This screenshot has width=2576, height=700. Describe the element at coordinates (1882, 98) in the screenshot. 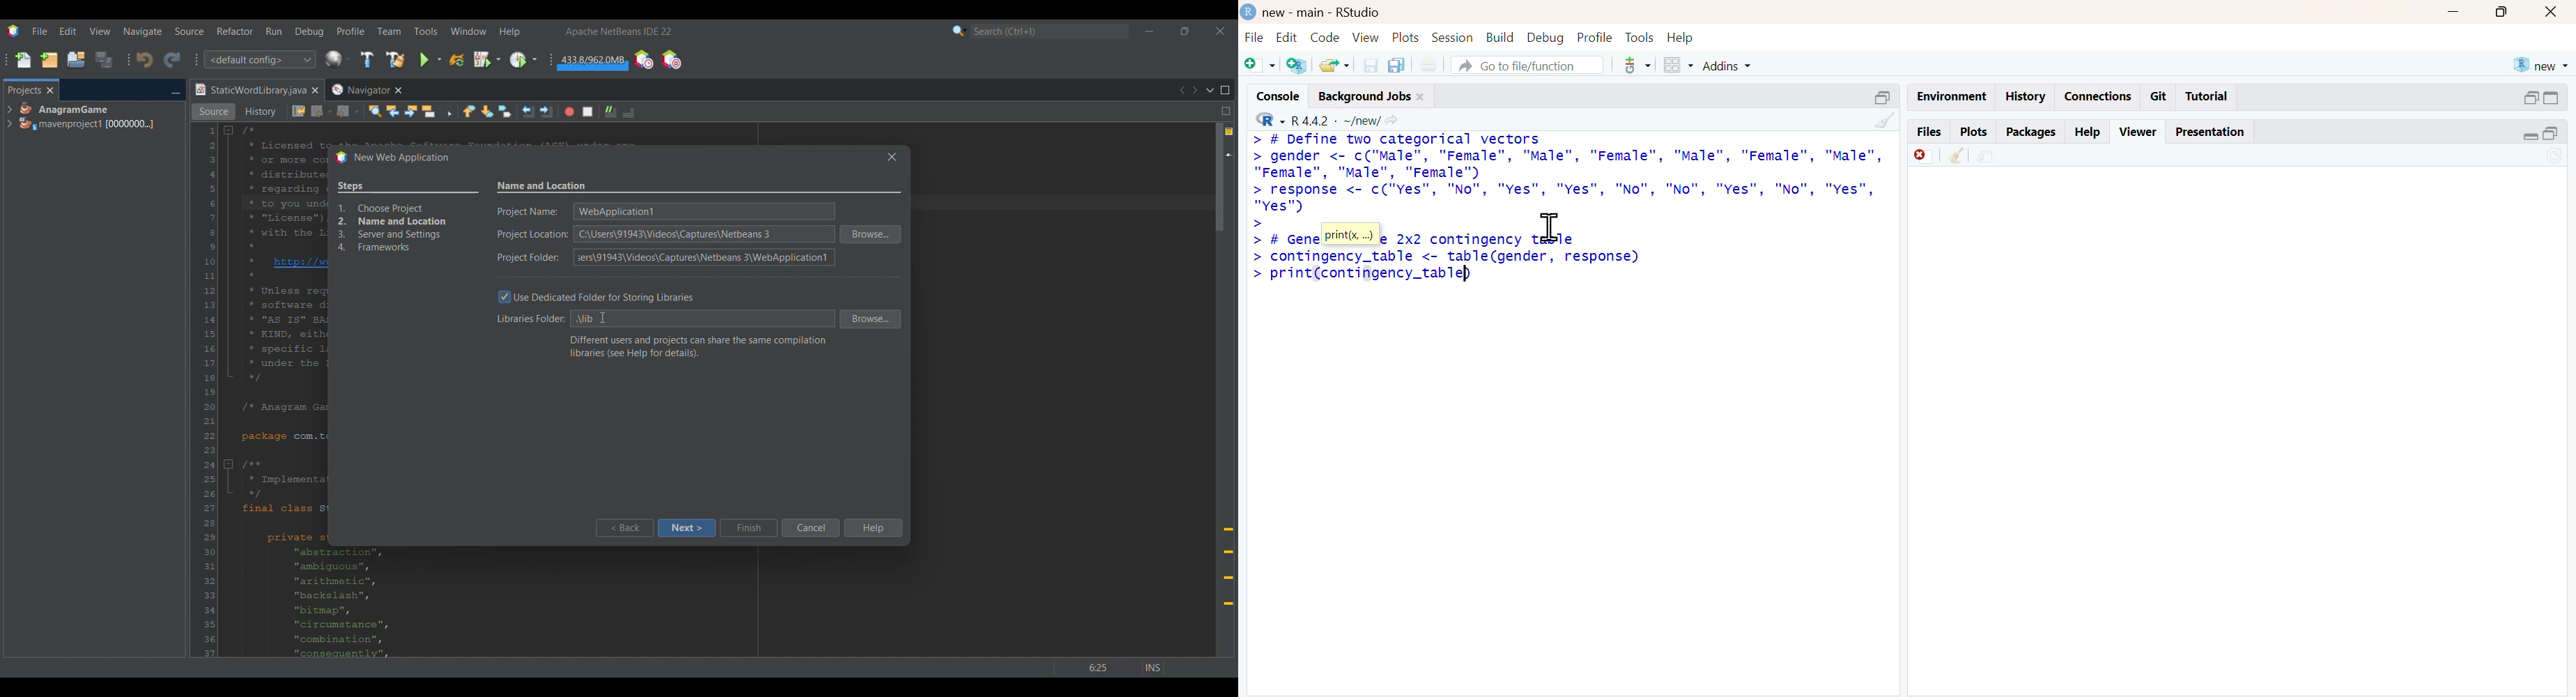

I see `open in separate window` at that location.